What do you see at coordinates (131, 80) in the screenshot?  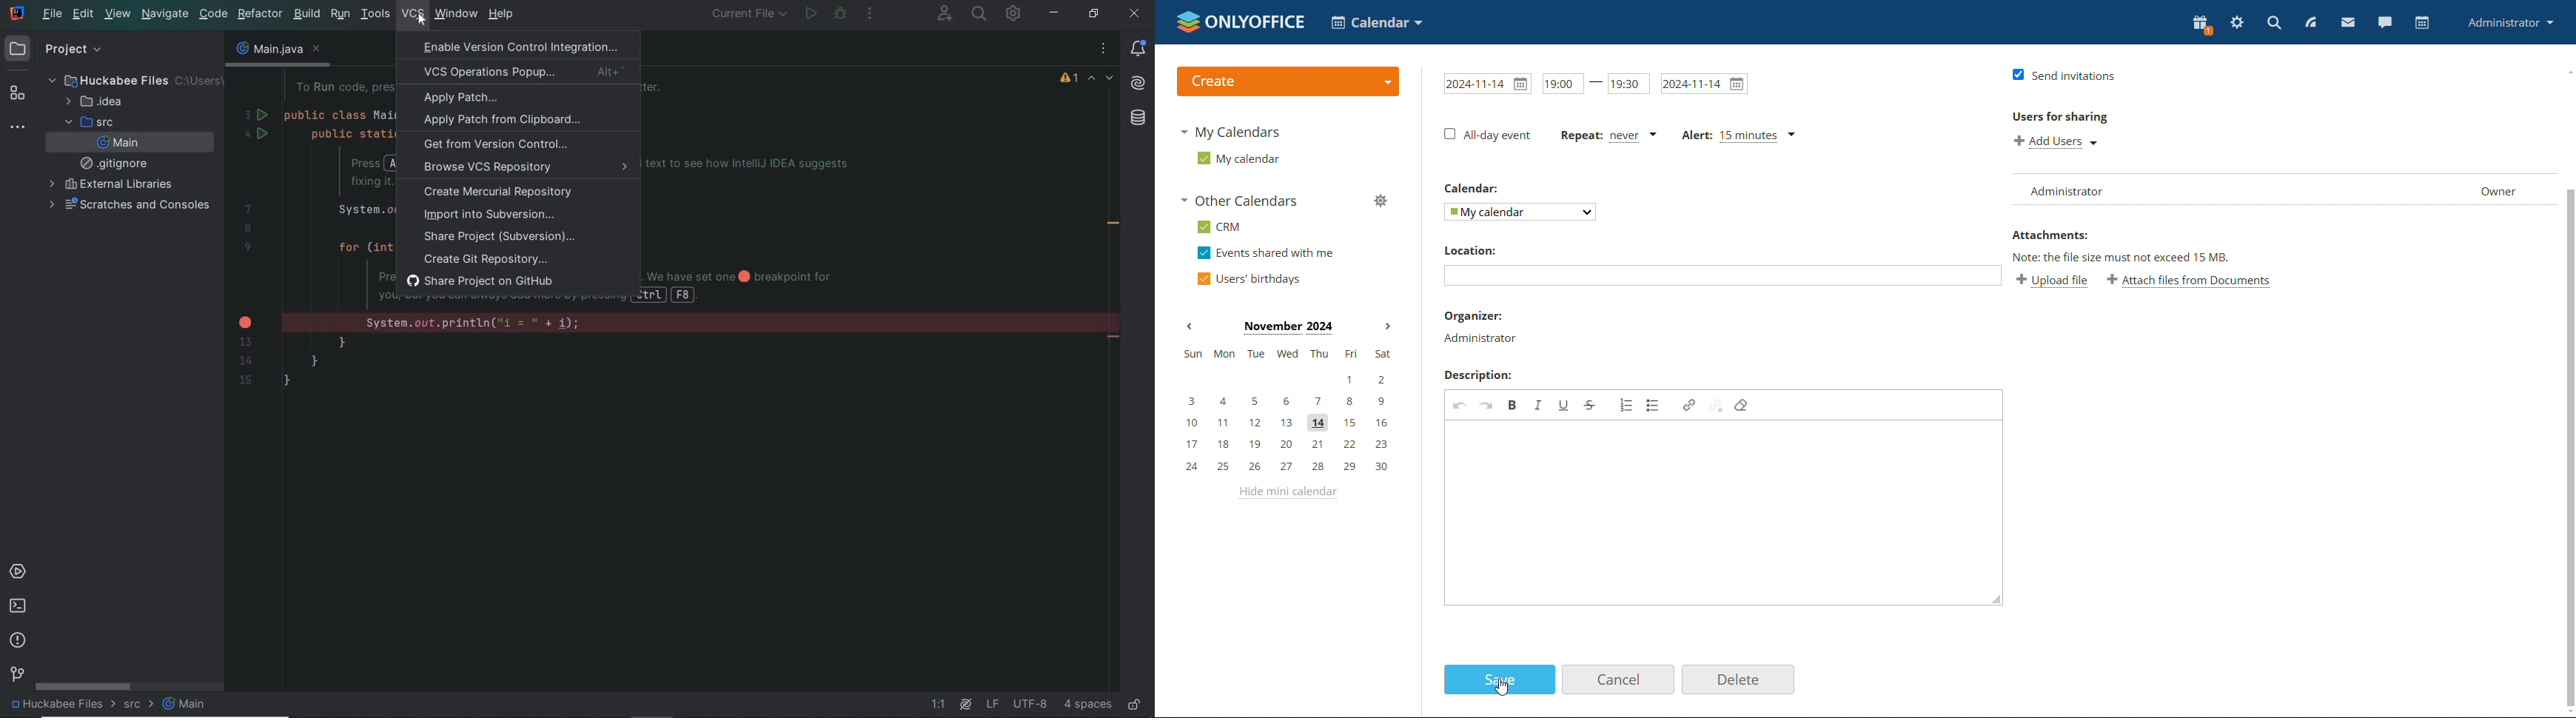 I see `Huckabee Files` at bounding box center [131, 80].